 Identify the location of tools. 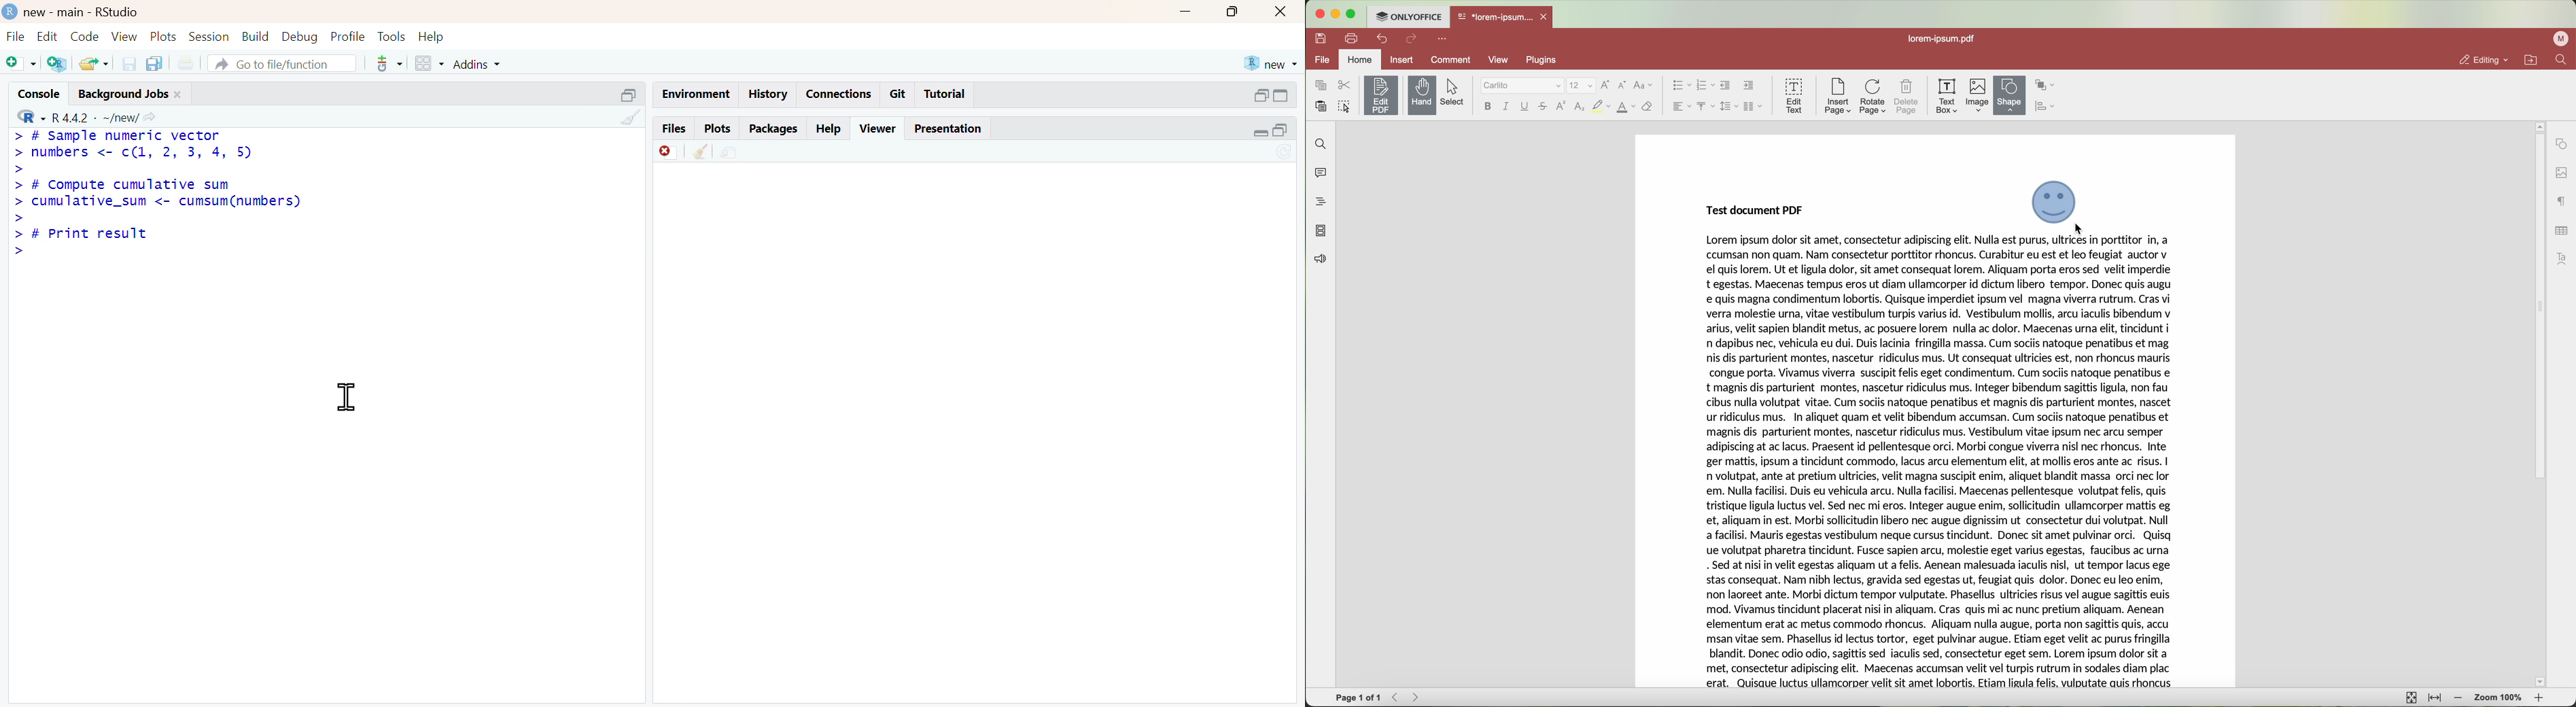
(391, 35).